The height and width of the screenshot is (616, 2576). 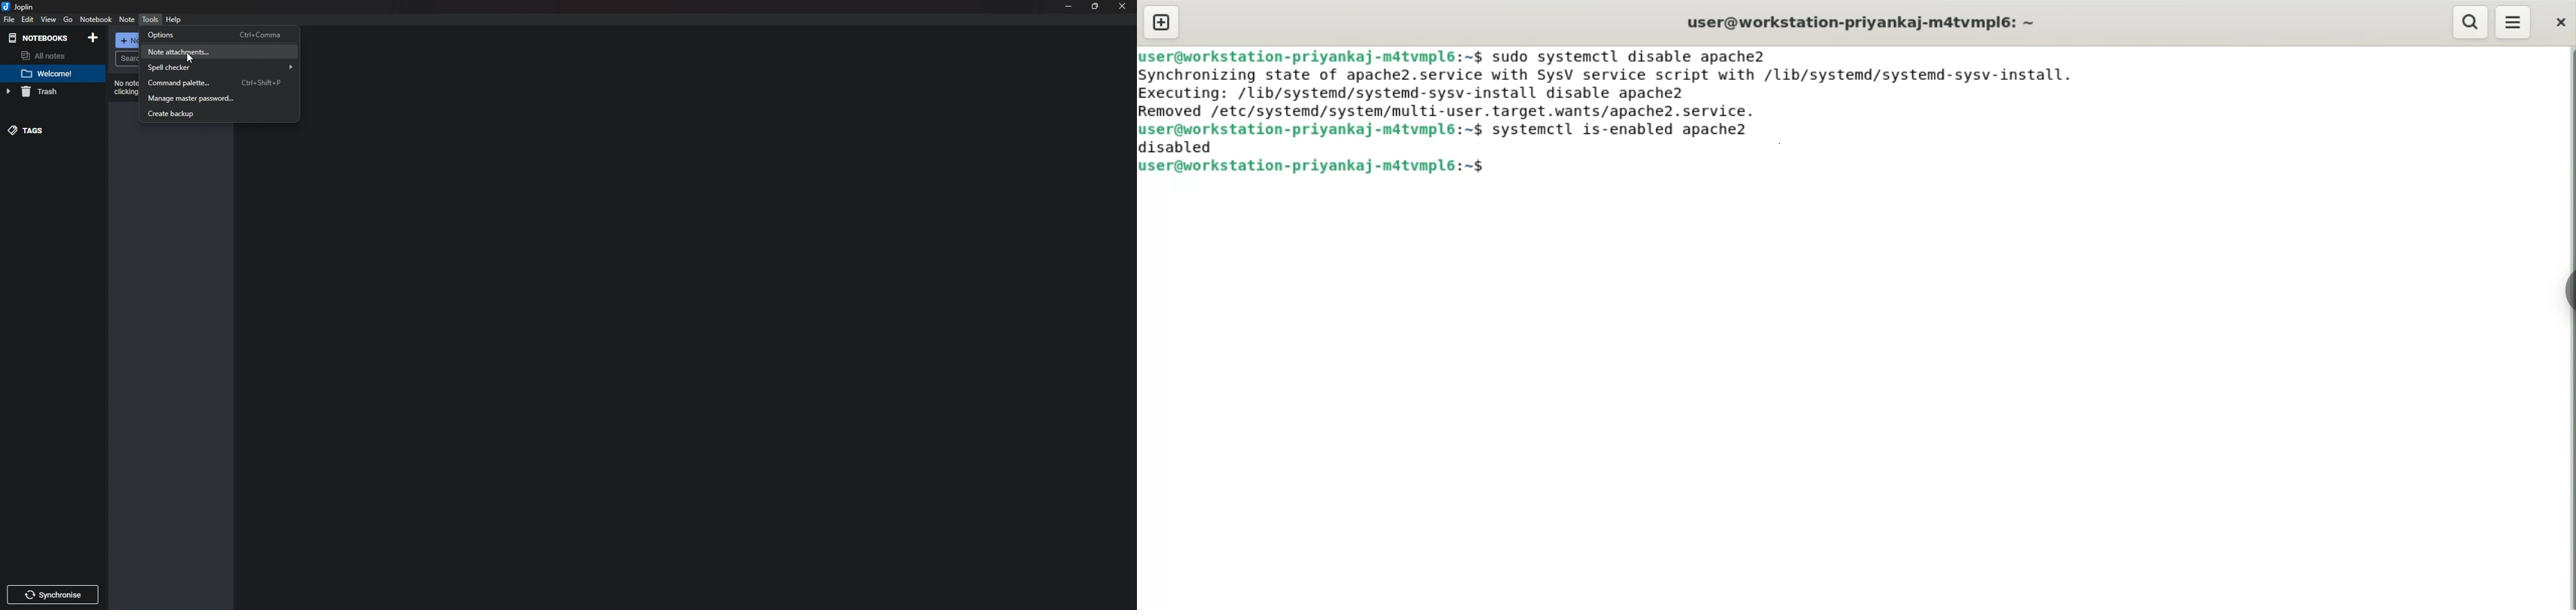 I want to click on close, so click(x=2558, y=23).